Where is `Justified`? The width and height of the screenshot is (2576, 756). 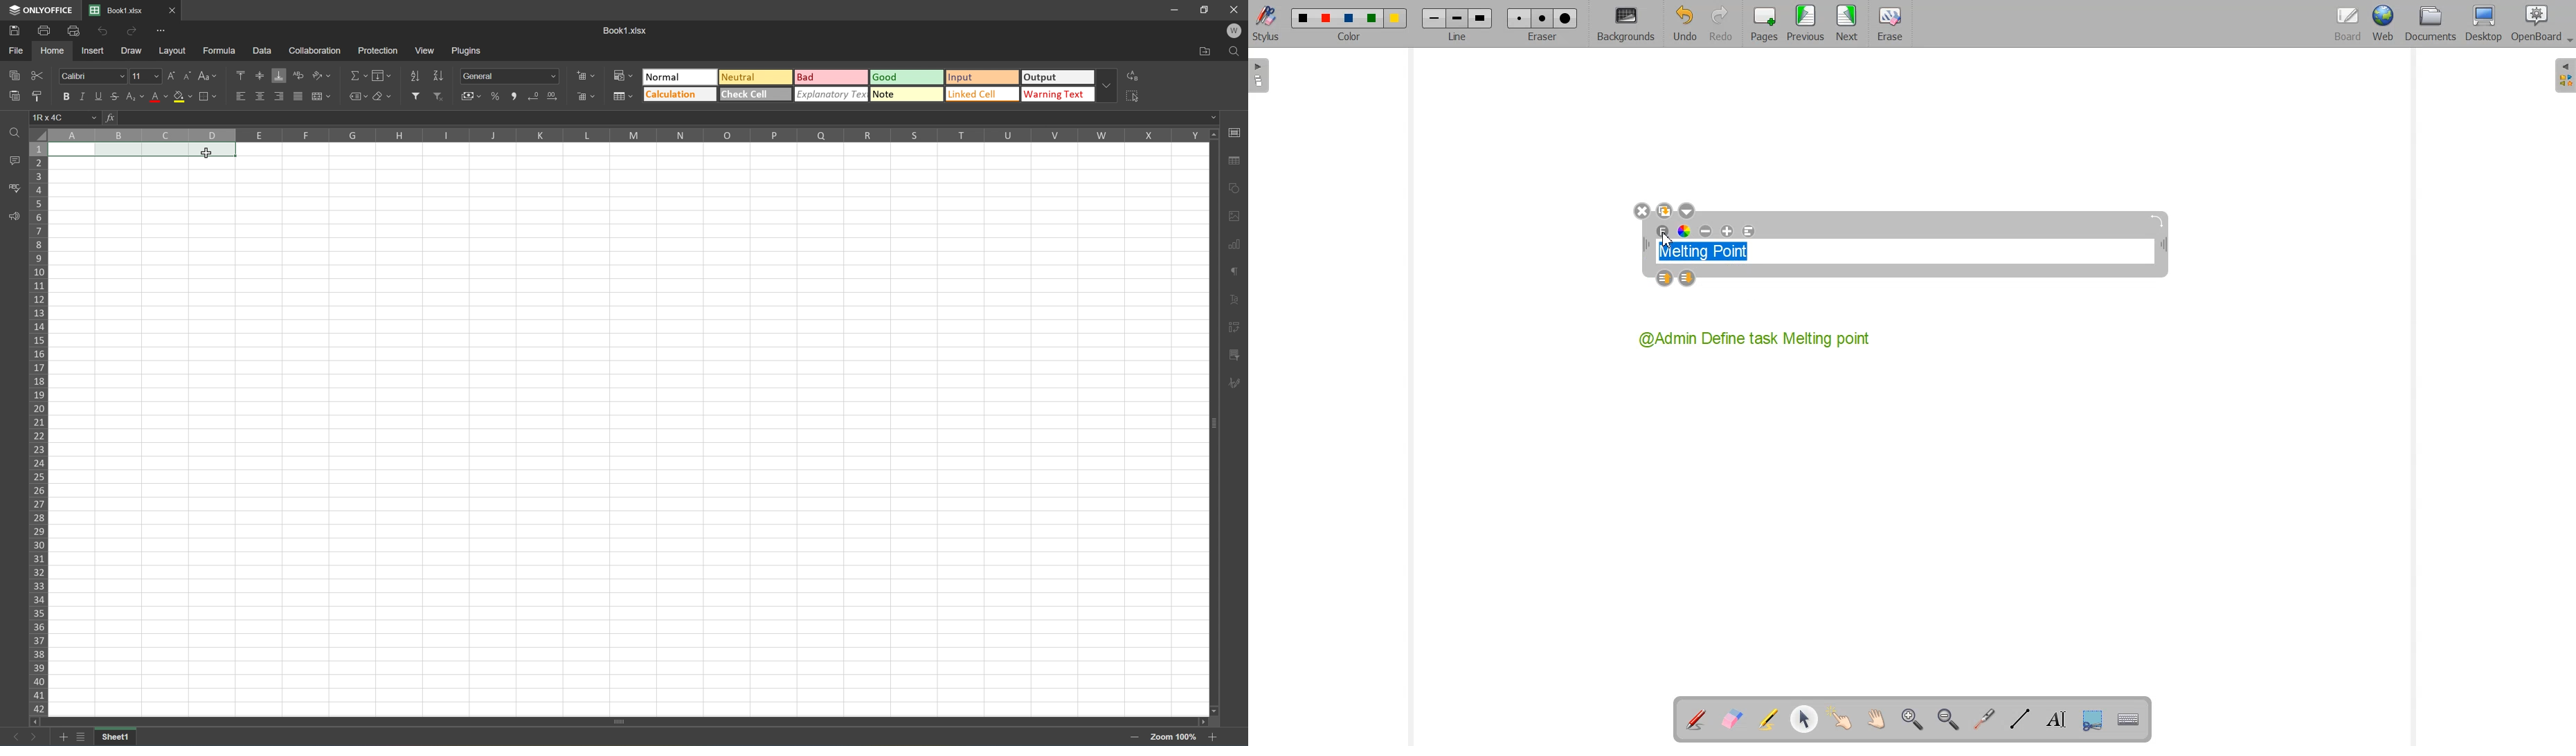 Justified is located at coordinates (298, 97).